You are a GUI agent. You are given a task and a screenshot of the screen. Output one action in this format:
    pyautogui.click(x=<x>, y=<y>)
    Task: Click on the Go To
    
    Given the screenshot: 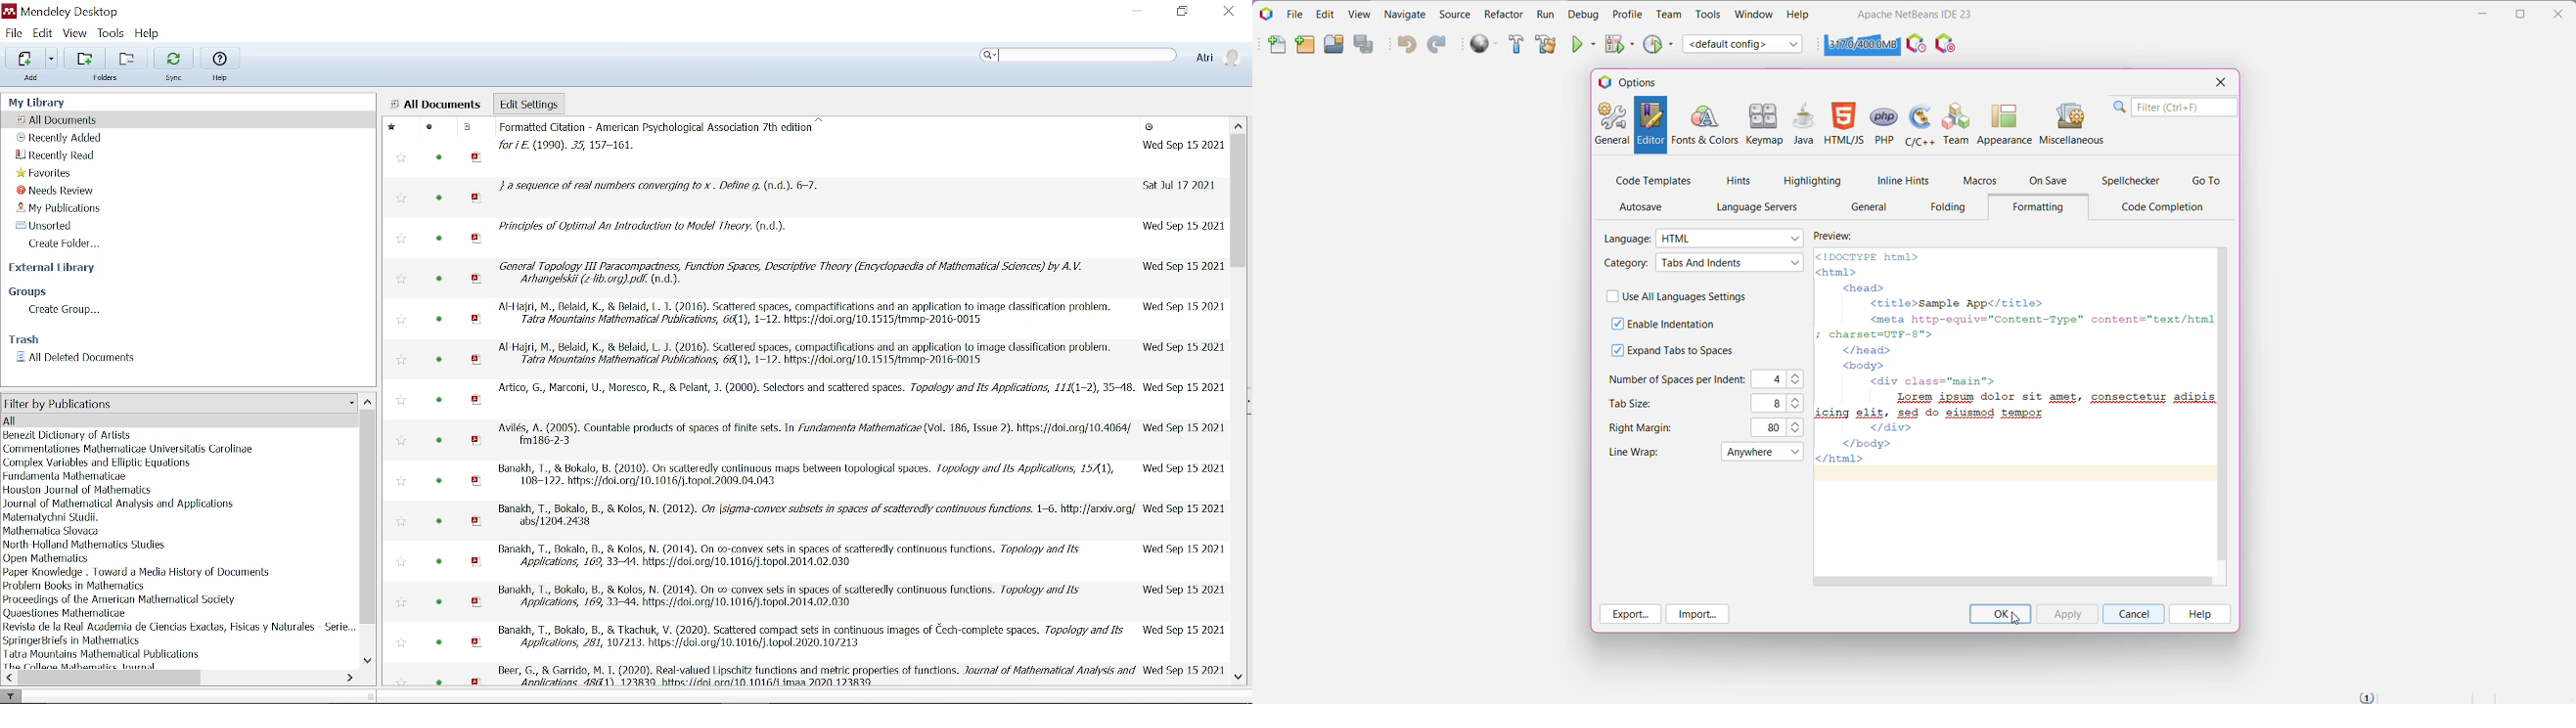 What is the action you would take?
    pyautogui.click(x=2207, y=181)
    